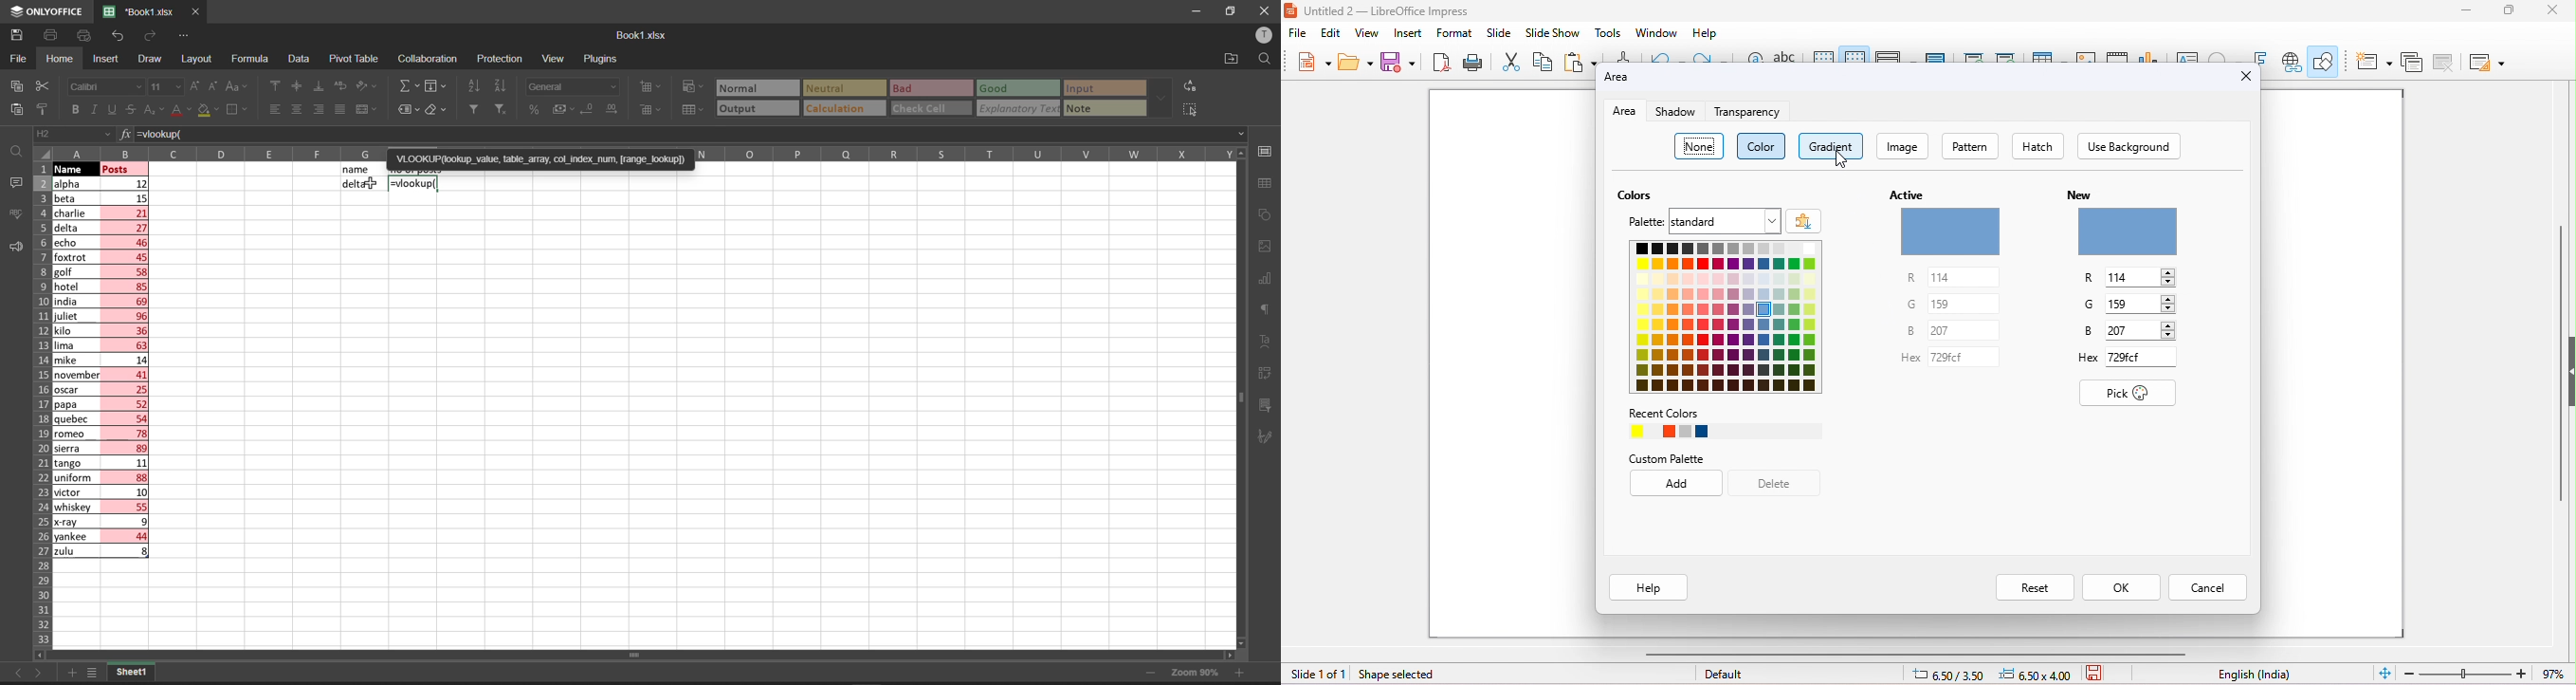  I want to click on summation, so click(407, 87).